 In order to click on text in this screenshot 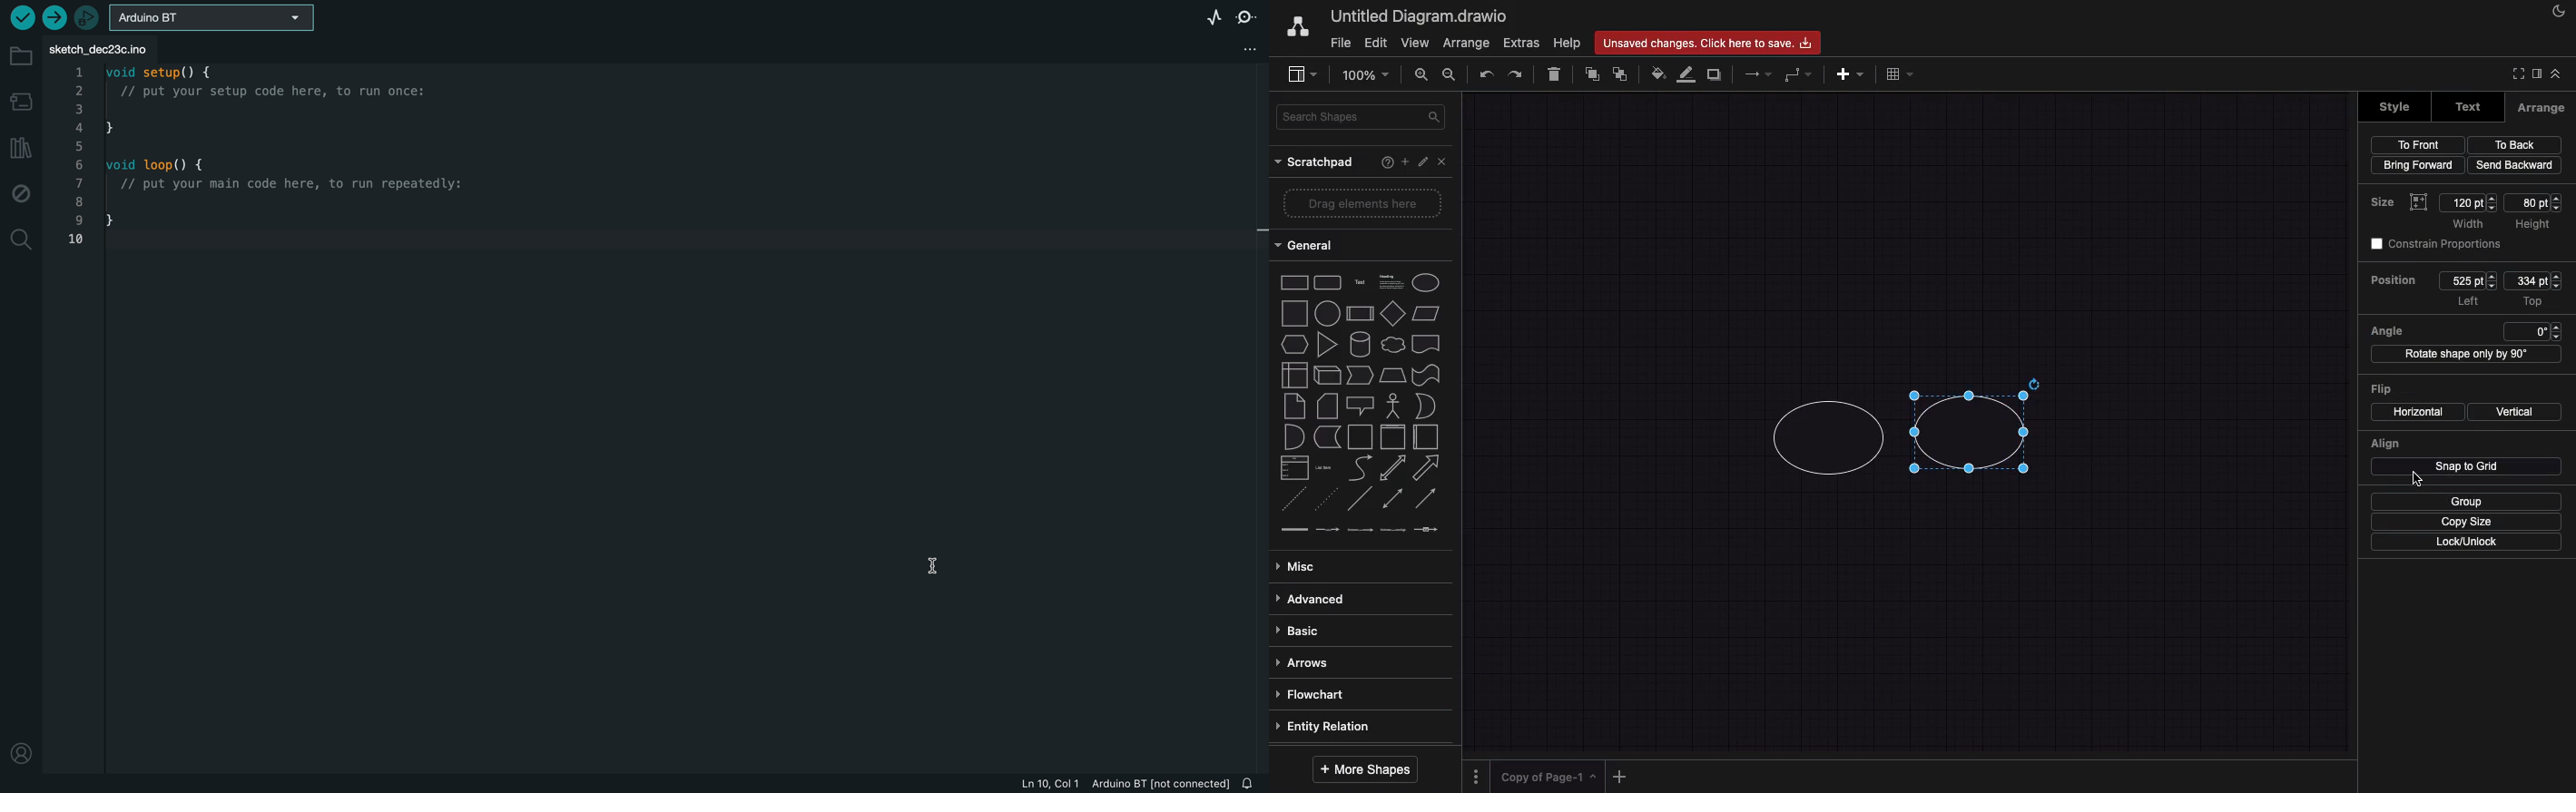, I will do `click(2469, 106)`.